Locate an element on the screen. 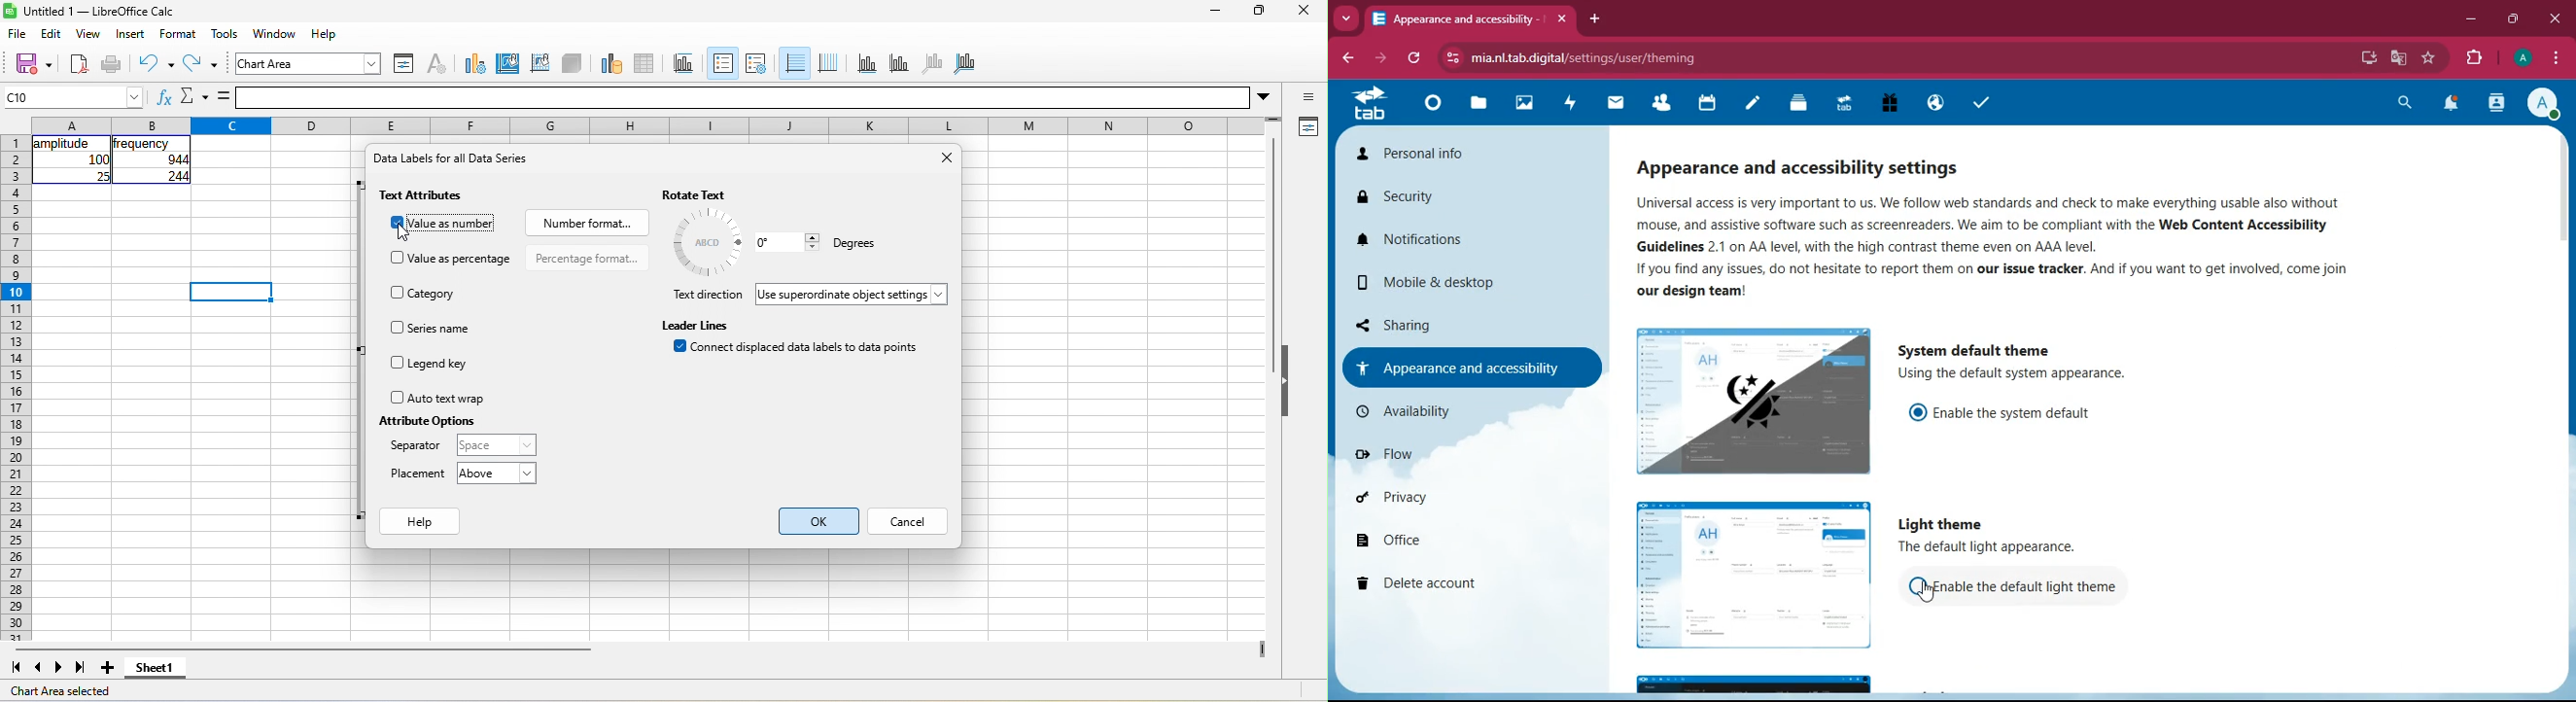 This screenshot has width=2576, height=728. description is located at coordinates (1998, 548).